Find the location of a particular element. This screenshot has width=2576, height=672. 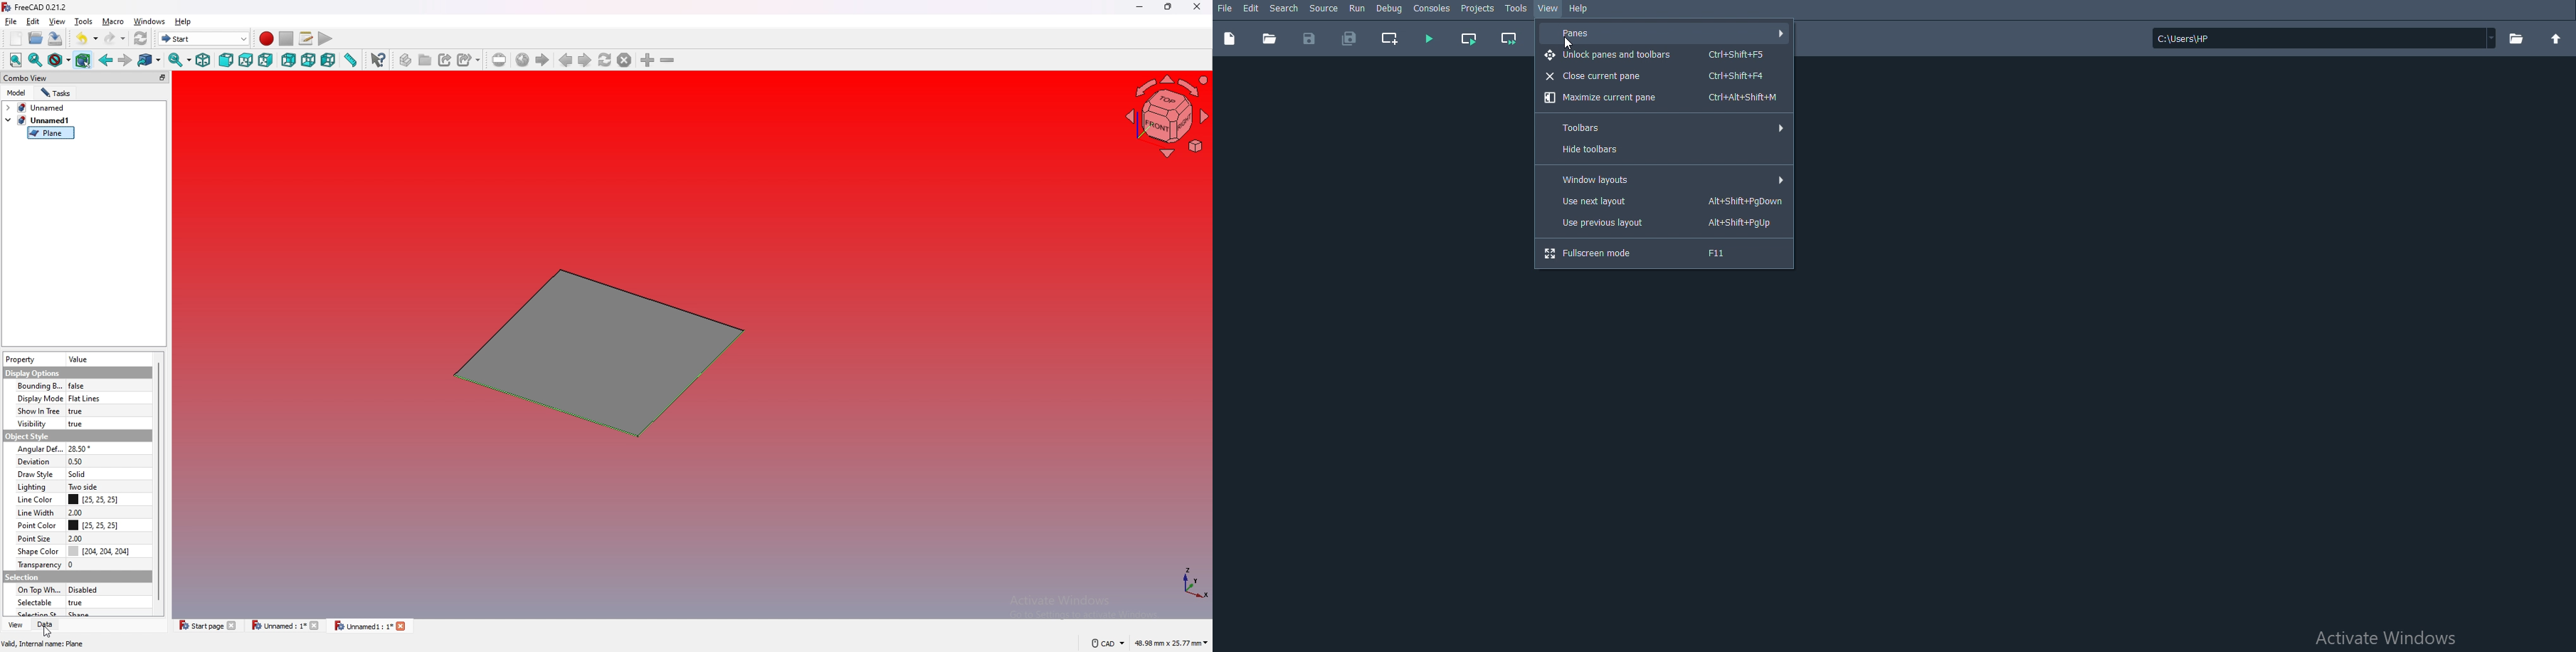

set url is located at coordinates (500, 60).